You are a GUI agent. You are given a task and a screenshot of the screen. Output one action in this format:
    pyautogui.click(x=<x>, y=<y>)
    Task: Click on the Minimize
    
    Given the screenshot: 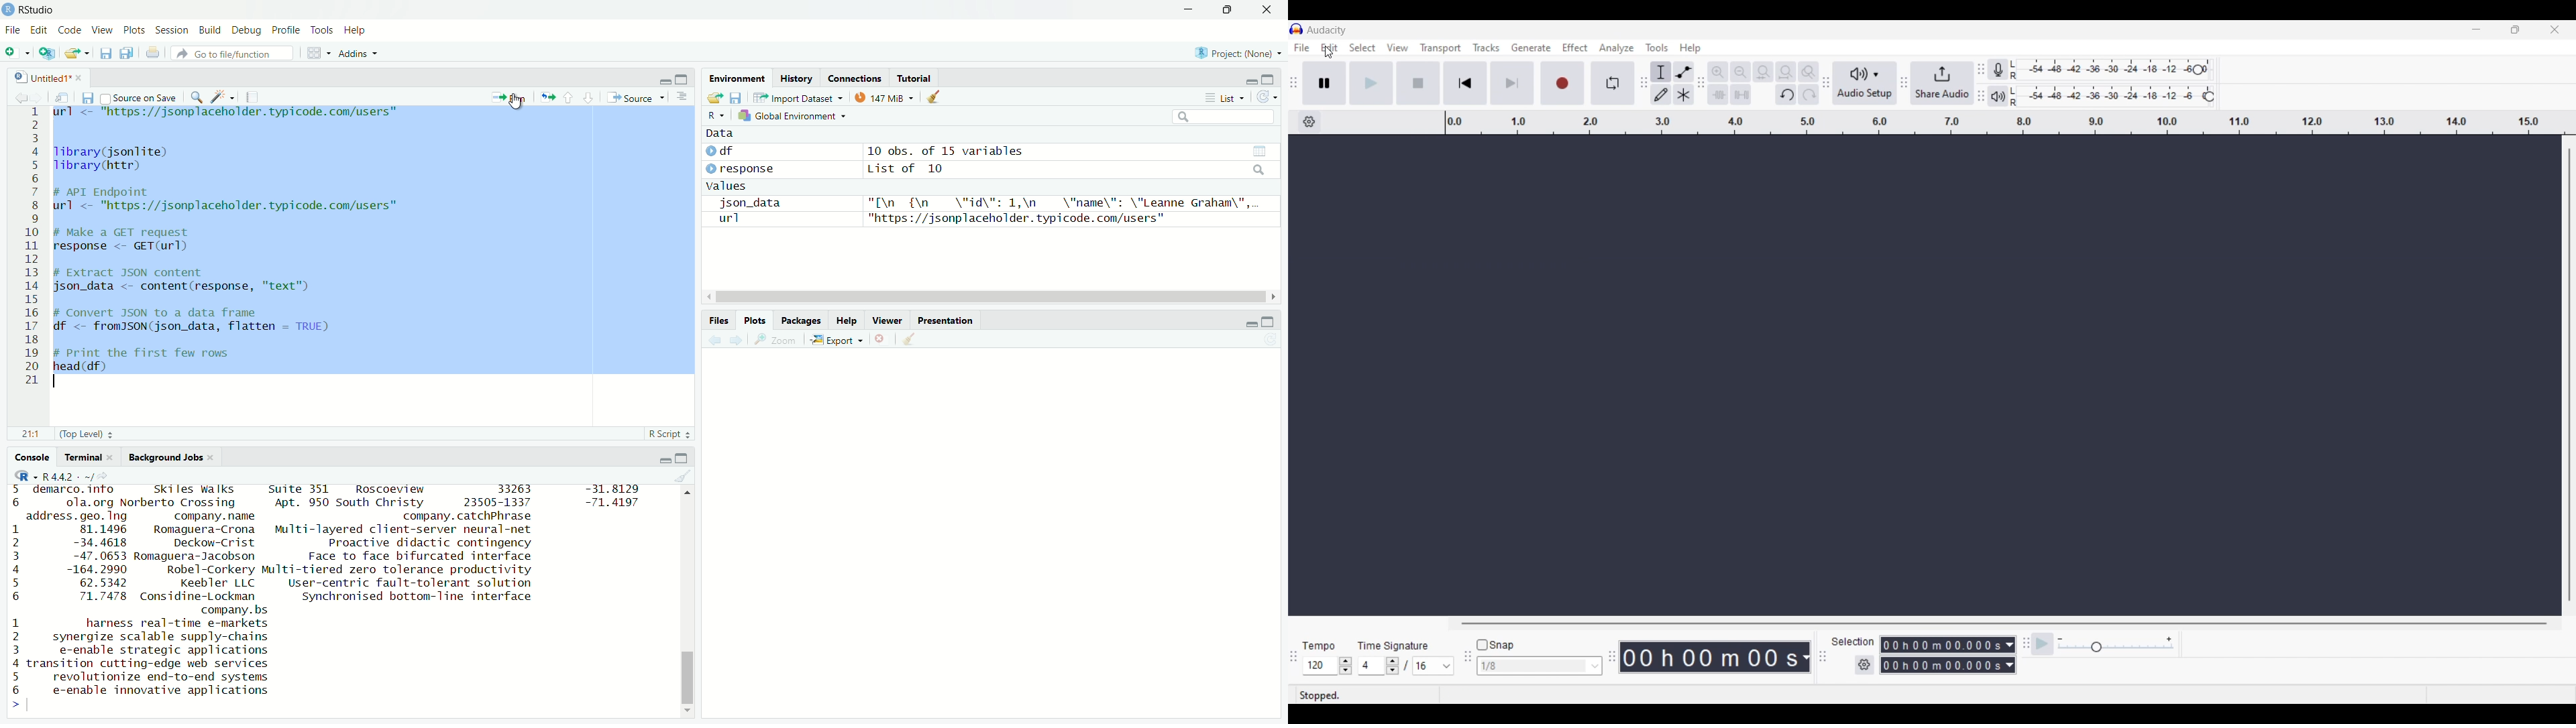 What is the action you would take?
    pyautogui.click(x=1249, y=324)
    